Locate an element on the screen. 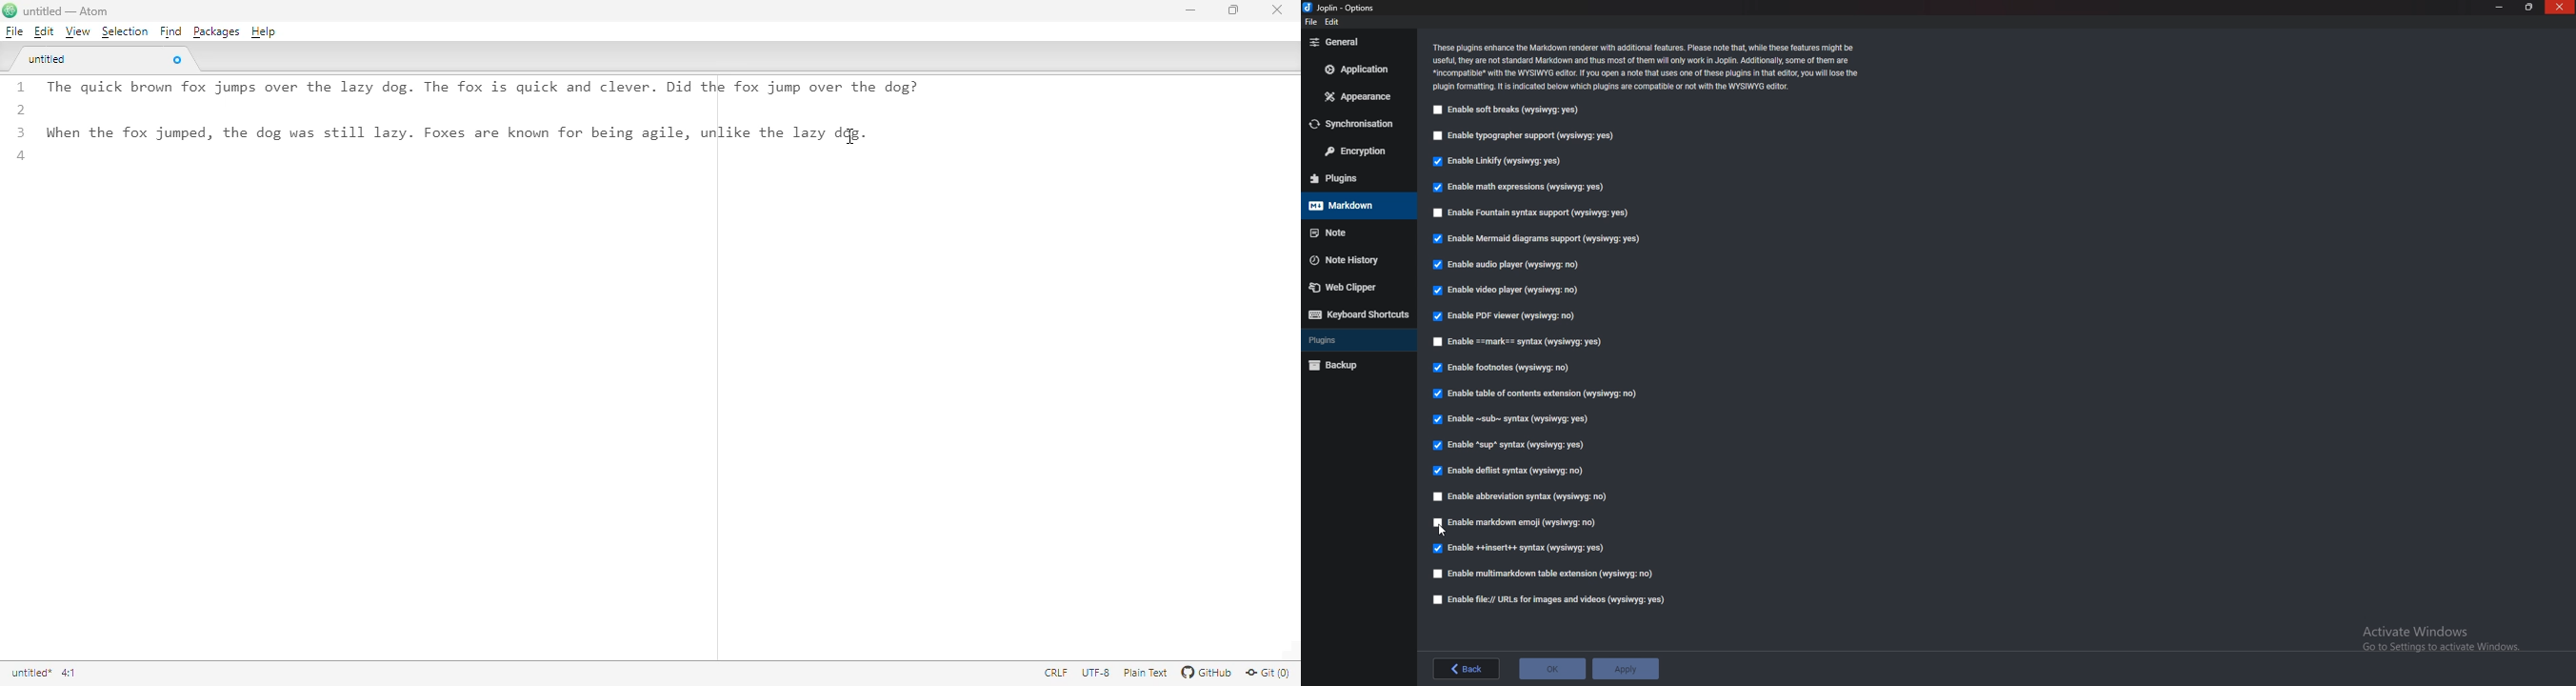 The height and width of the screenshot is (700, 2576). enable video player is located at coordinates (1511, 292).